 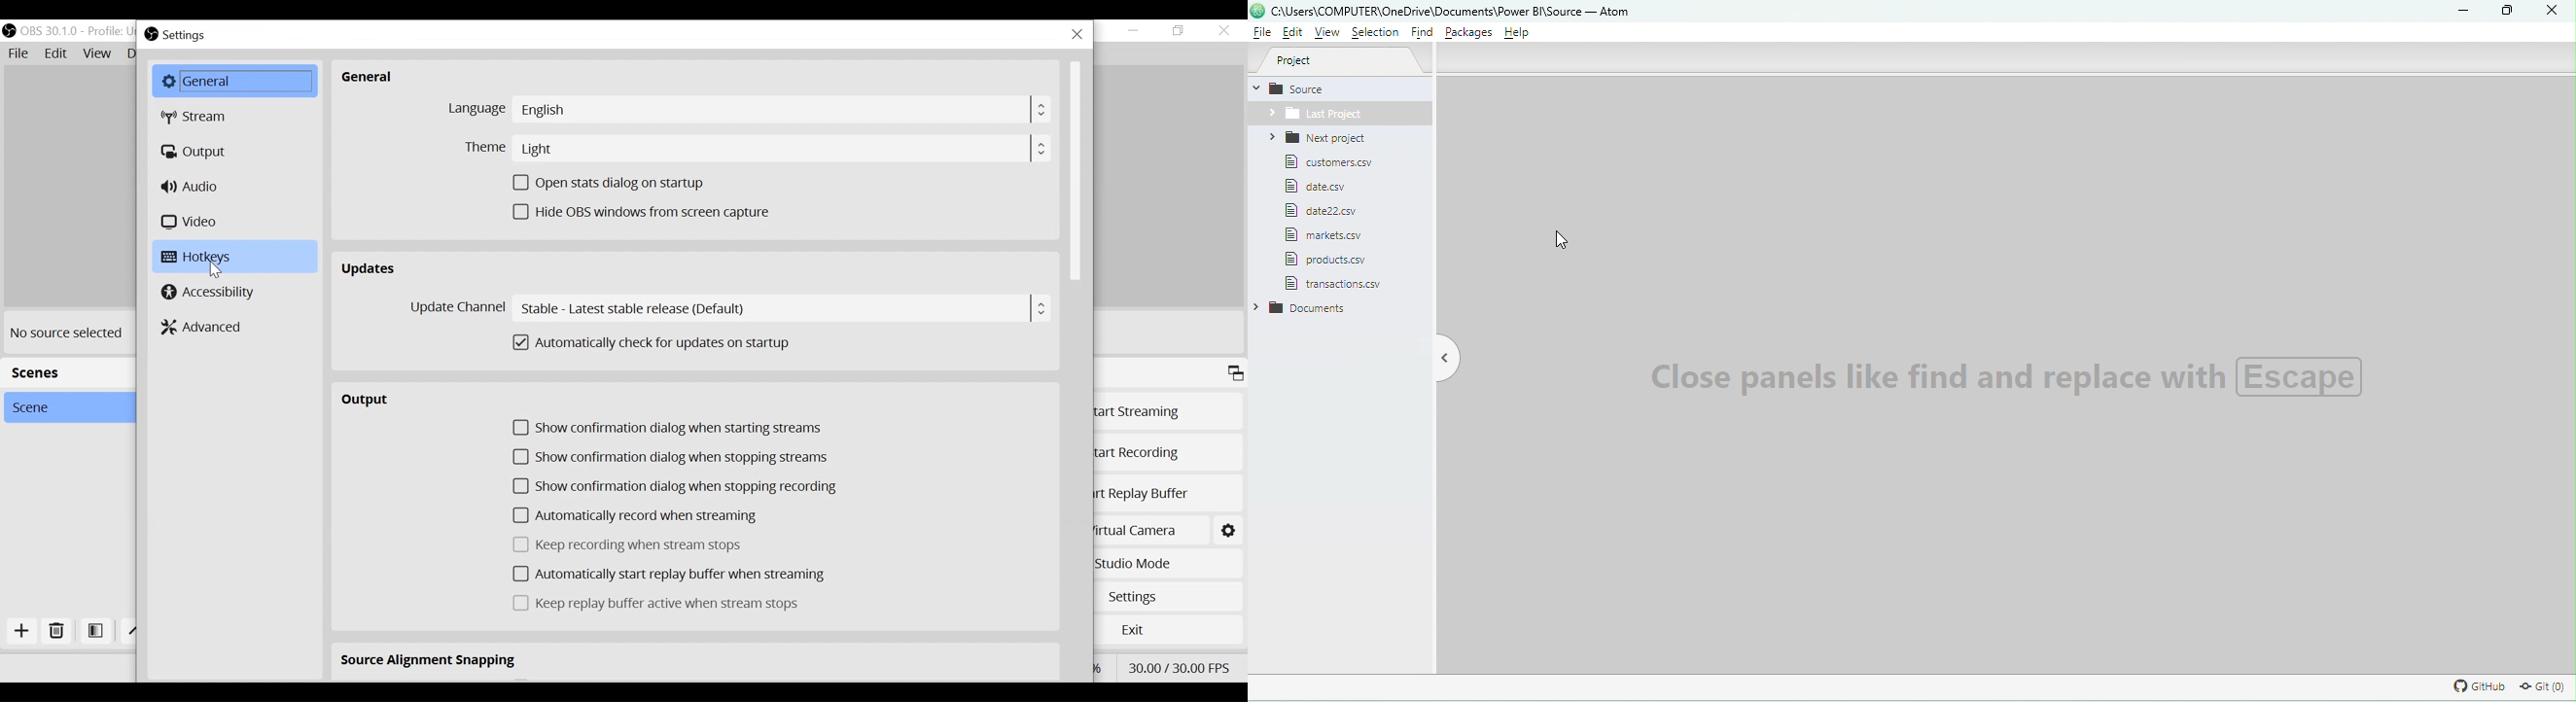 What do you see at coordinates (668, 575) in the screenshot?
I see `(un)Check Automatically start replay buffer wen streaming` at bounding box center [668, 575].